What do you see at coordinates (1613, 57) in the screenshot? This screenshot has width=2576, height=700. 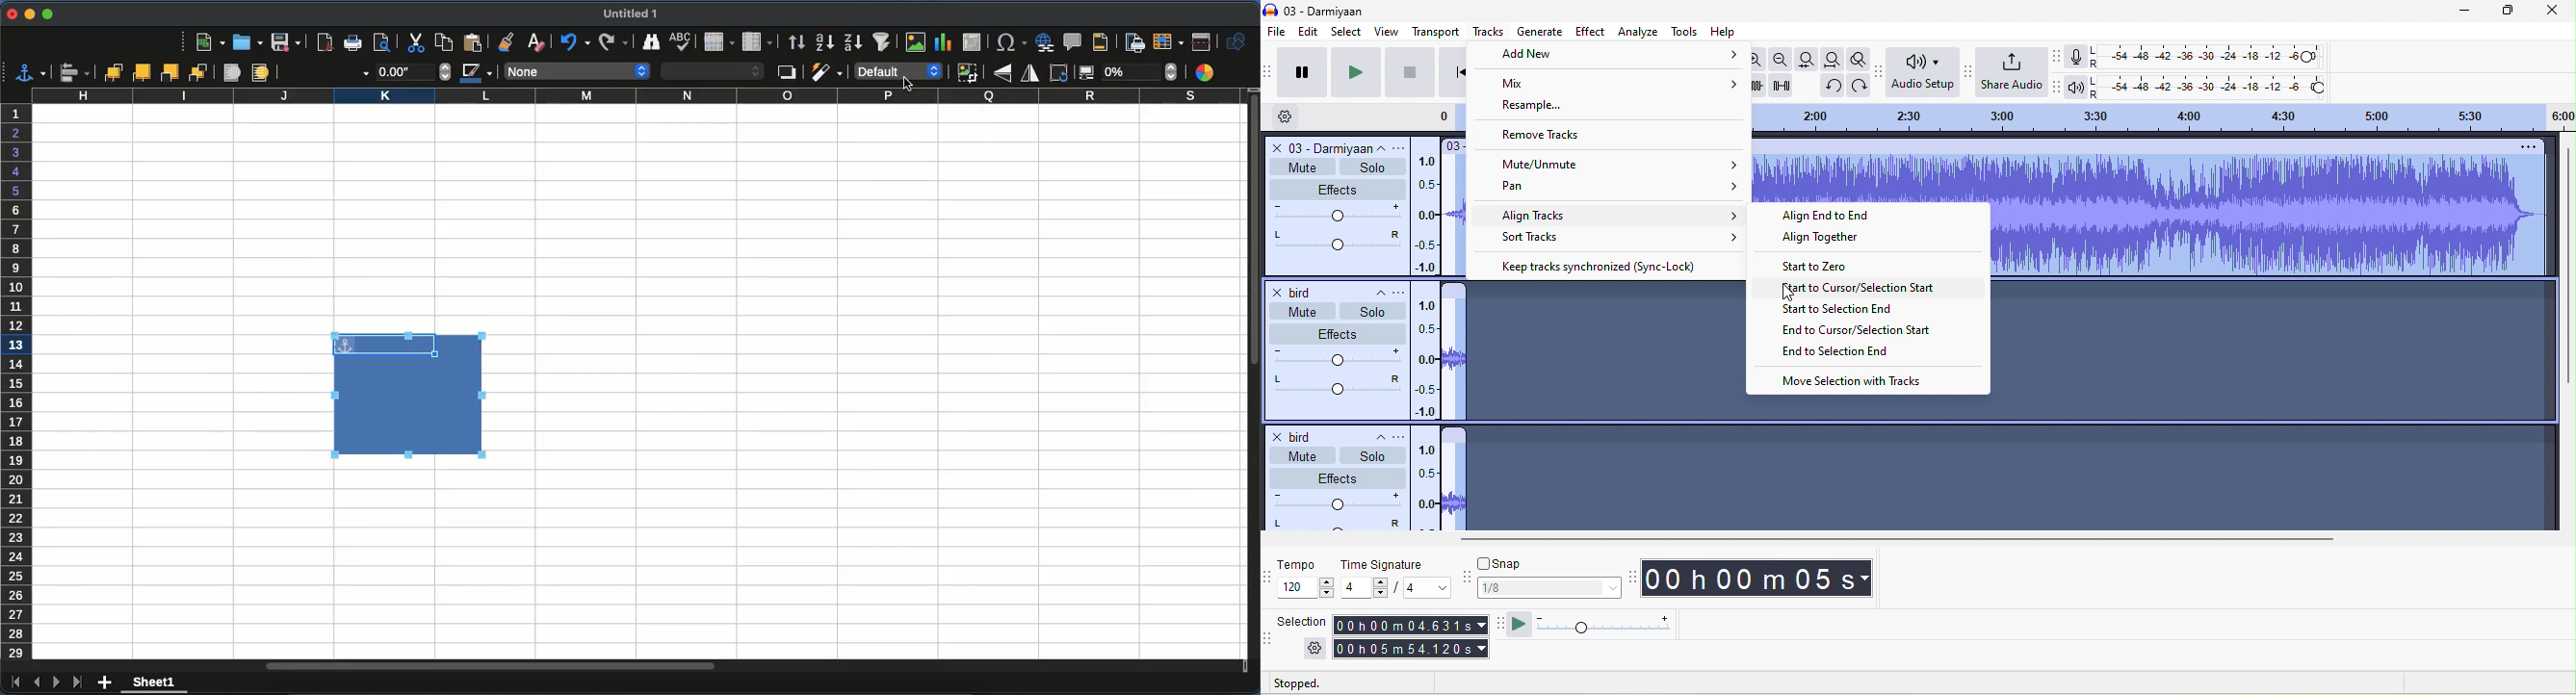 I see `add new` at bounding box center [1613, 57].